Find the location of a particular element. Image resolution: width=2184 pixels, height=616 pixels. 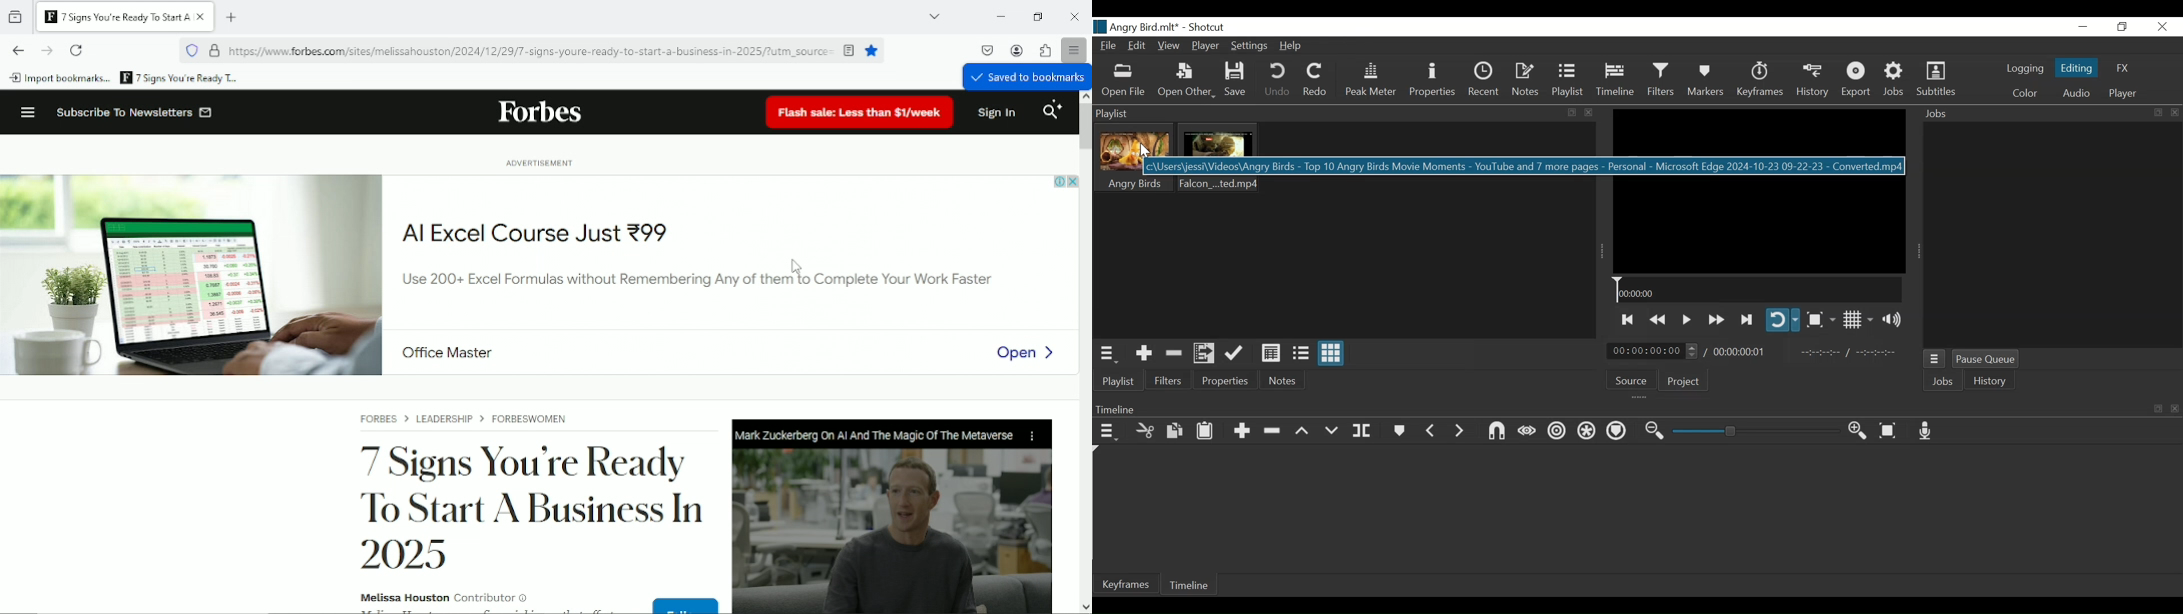

Jobs menu is located at coordinates (1936, 358).